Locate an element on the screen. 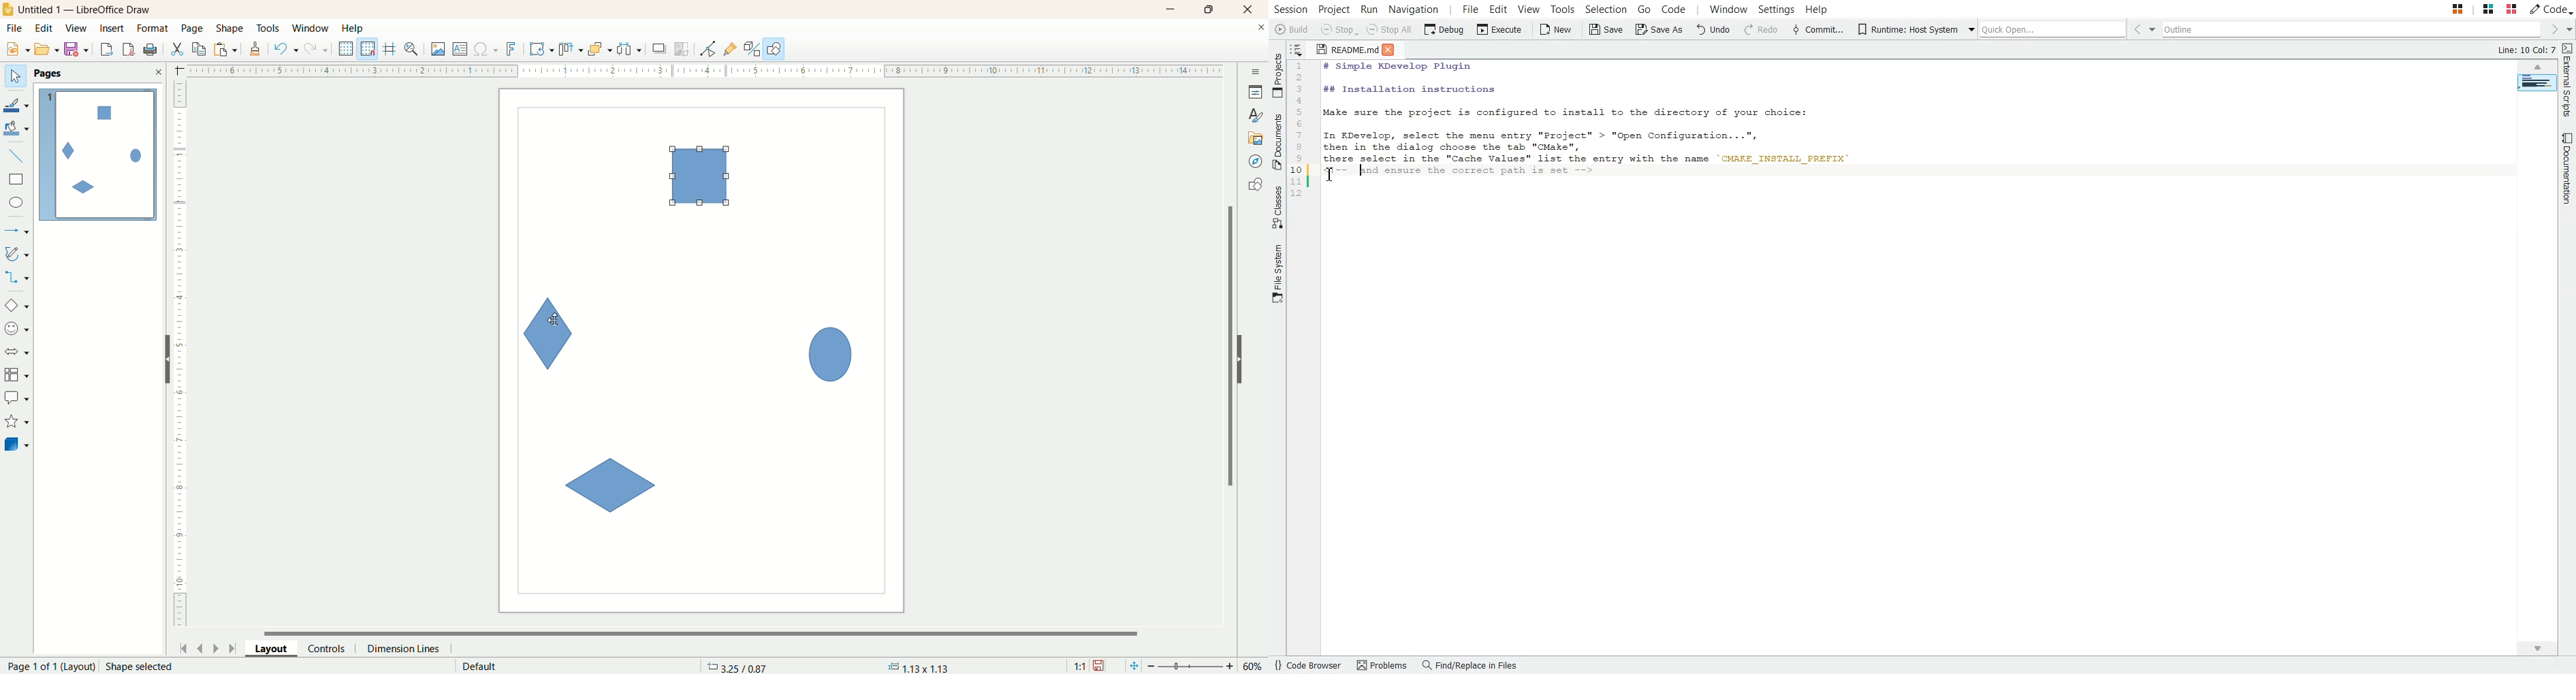  text box is located at coordinates (461, 50).